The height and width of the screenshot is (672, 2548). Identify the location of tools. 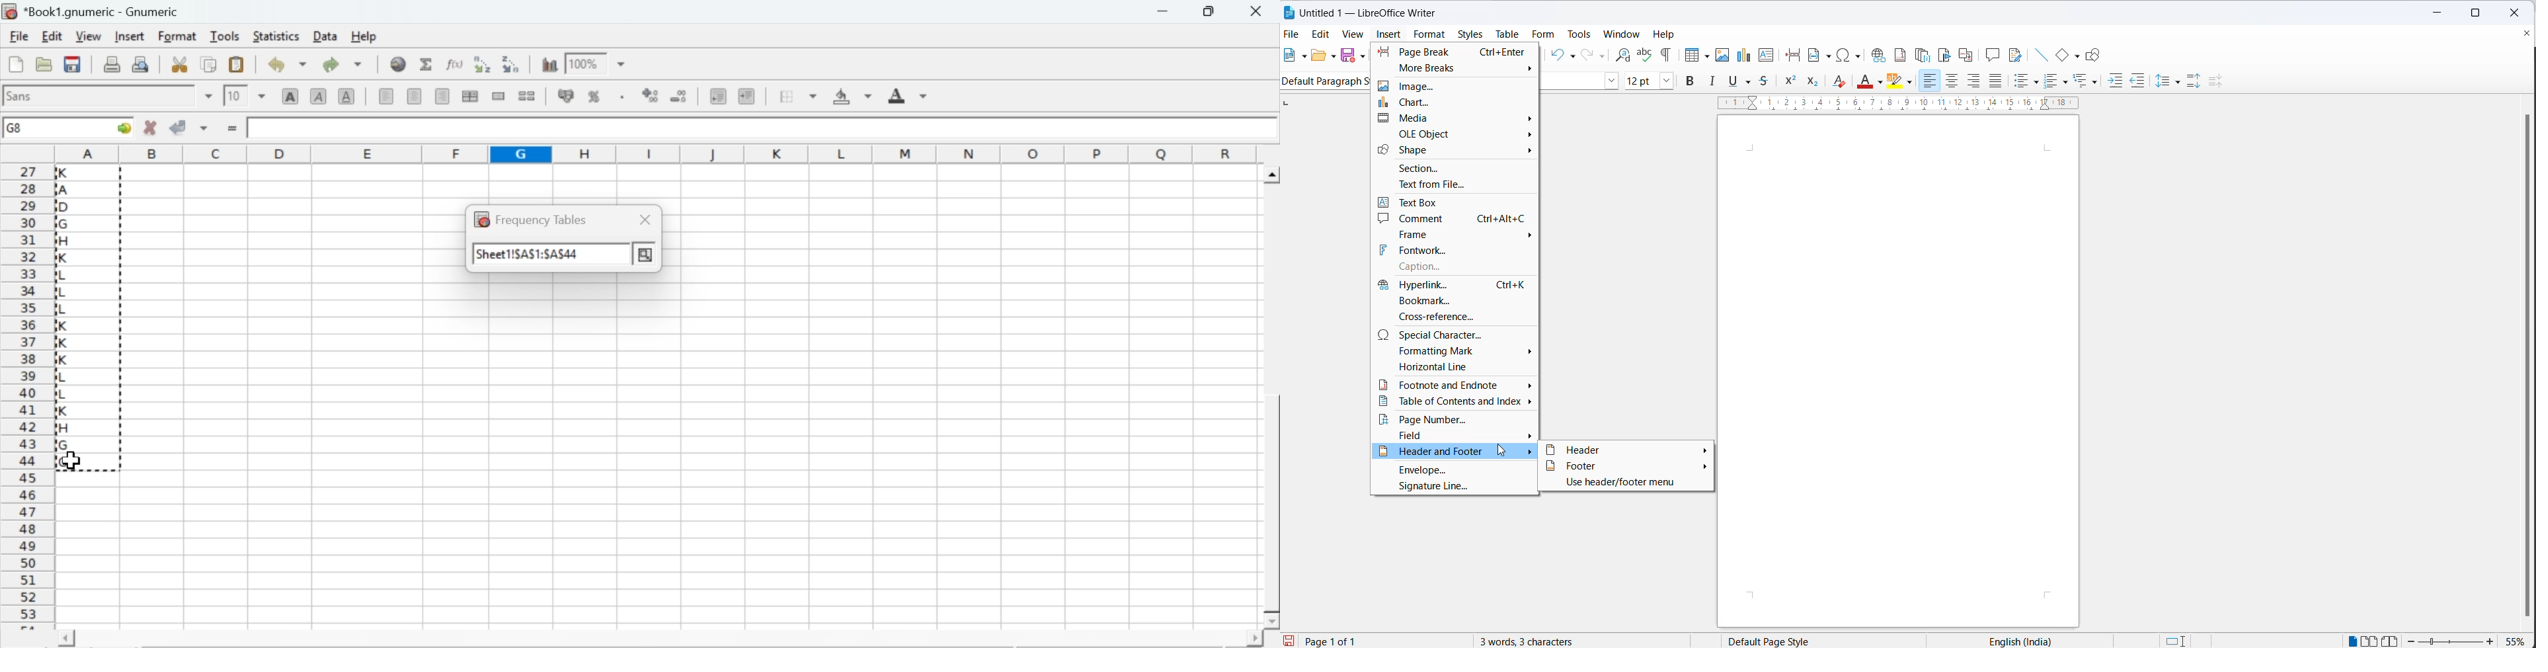
(1578, 33).